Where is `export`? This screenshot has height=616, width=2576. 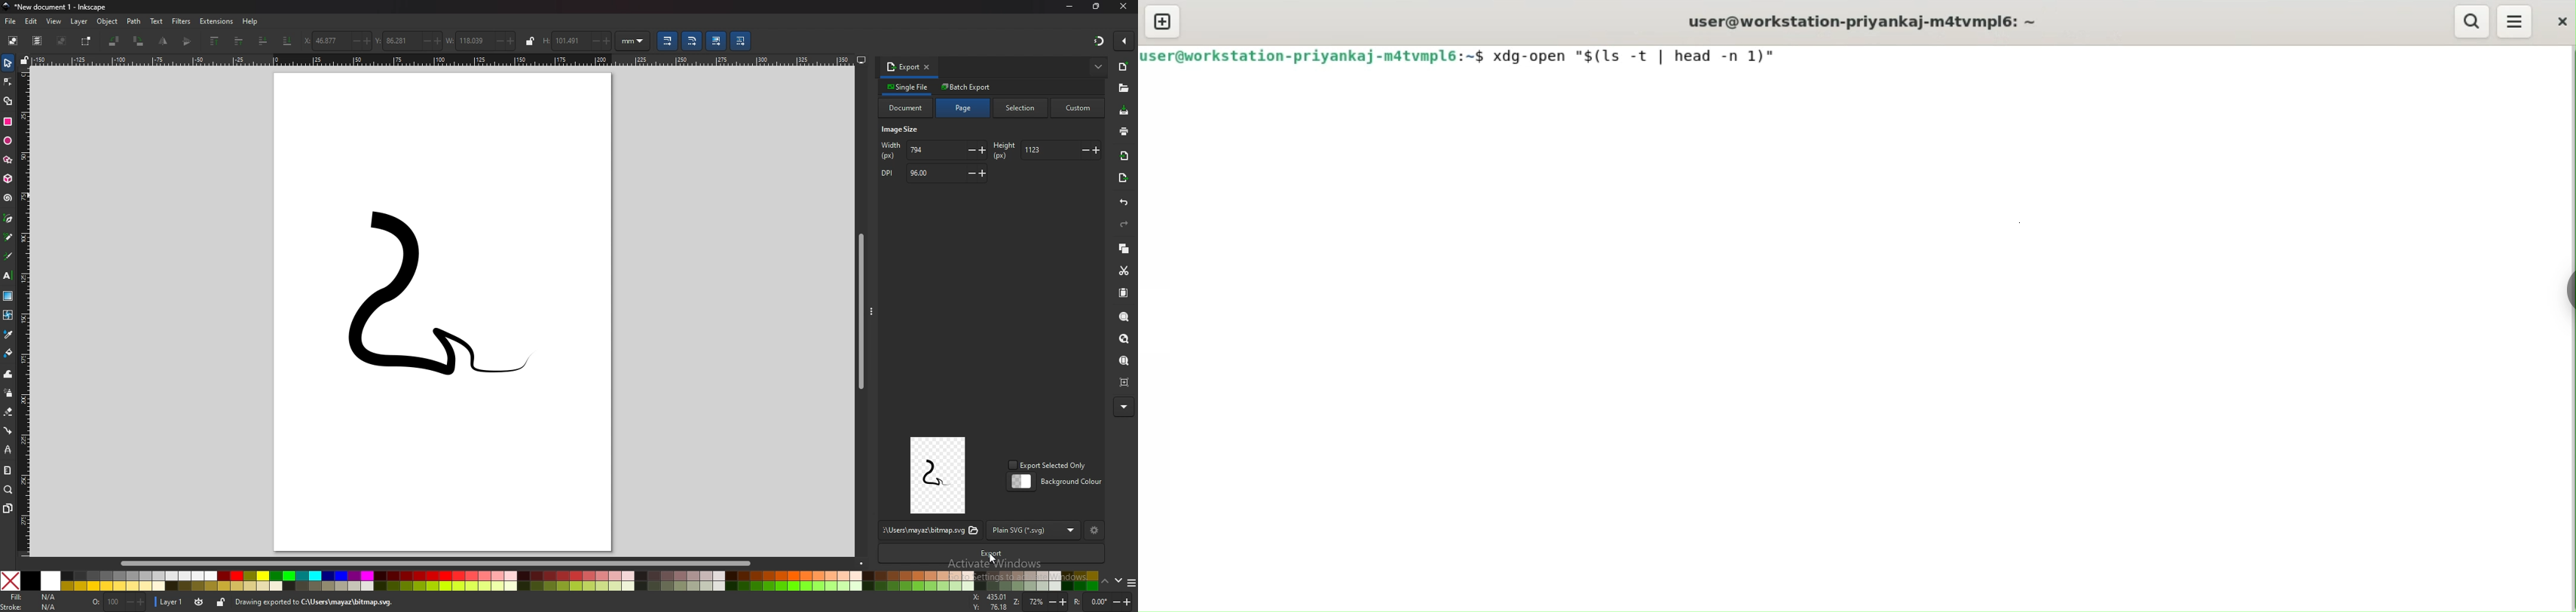 export is located at coordinates (1123, 179).